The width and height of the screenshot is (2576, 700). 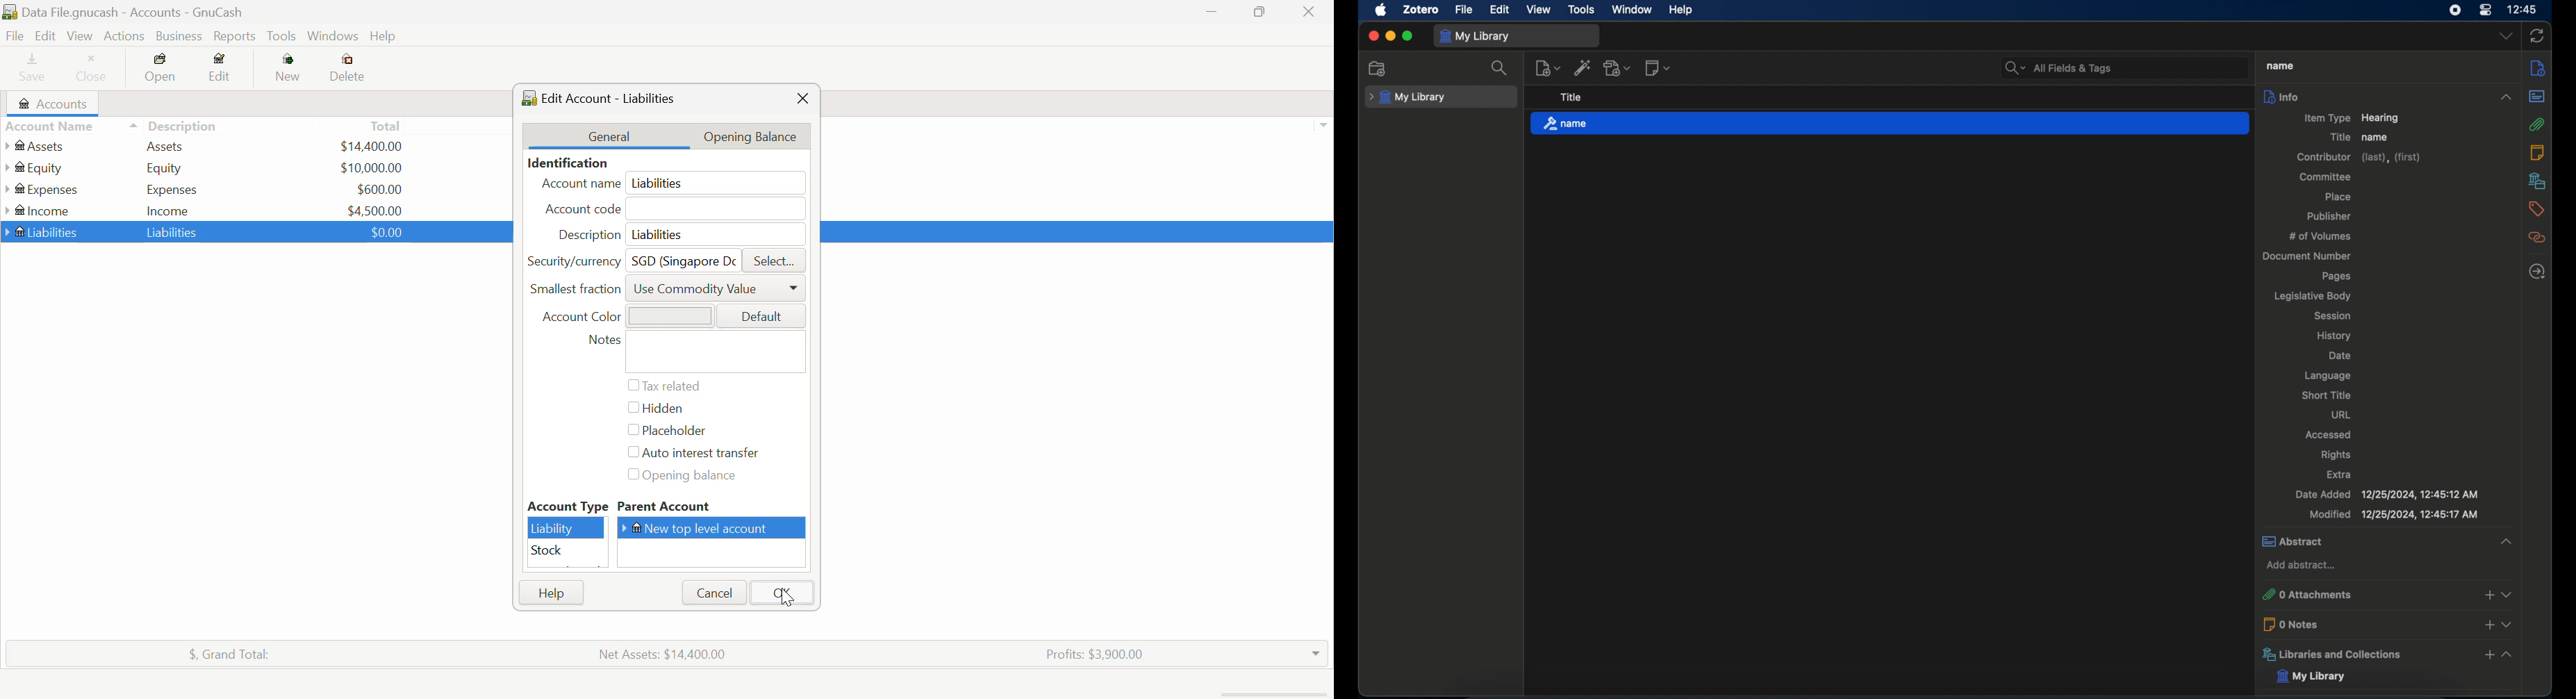 I want to click on Cursor on OK, so click(x=789, y=597).